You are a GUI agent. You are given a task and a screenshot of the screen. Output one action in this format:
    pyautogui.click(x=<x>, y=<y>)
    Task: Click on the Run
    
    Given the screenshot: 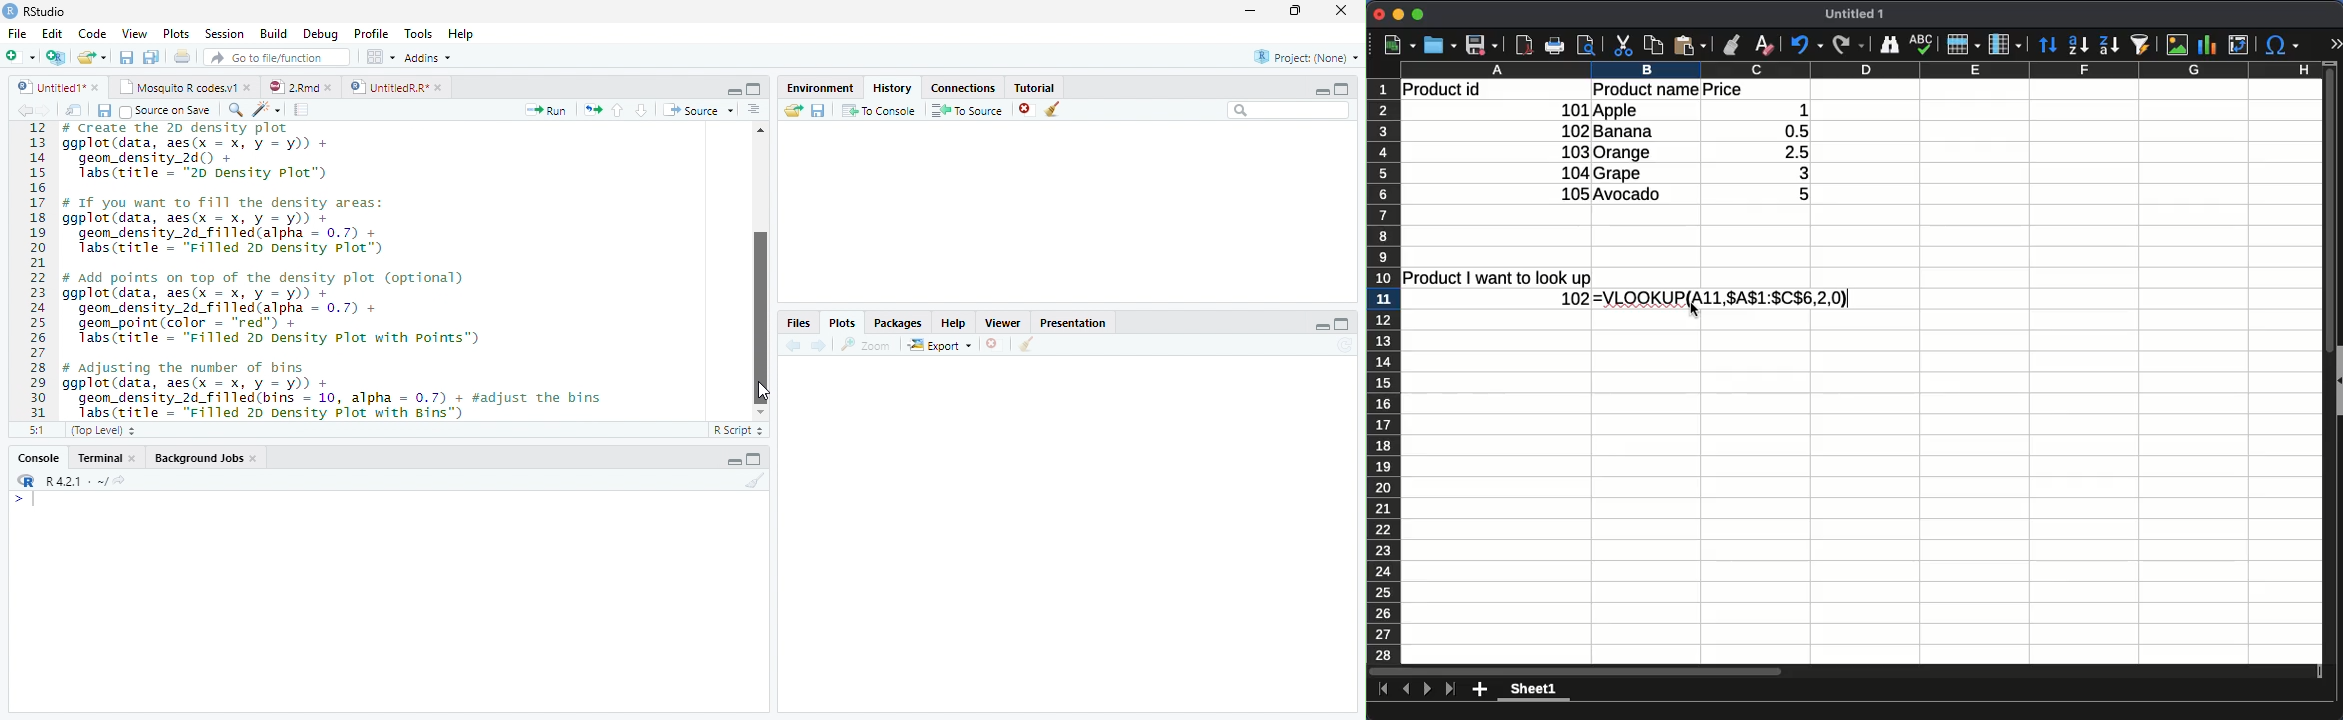 What is the action you would take?
    pyautogui.click(x=543, y=111)
    